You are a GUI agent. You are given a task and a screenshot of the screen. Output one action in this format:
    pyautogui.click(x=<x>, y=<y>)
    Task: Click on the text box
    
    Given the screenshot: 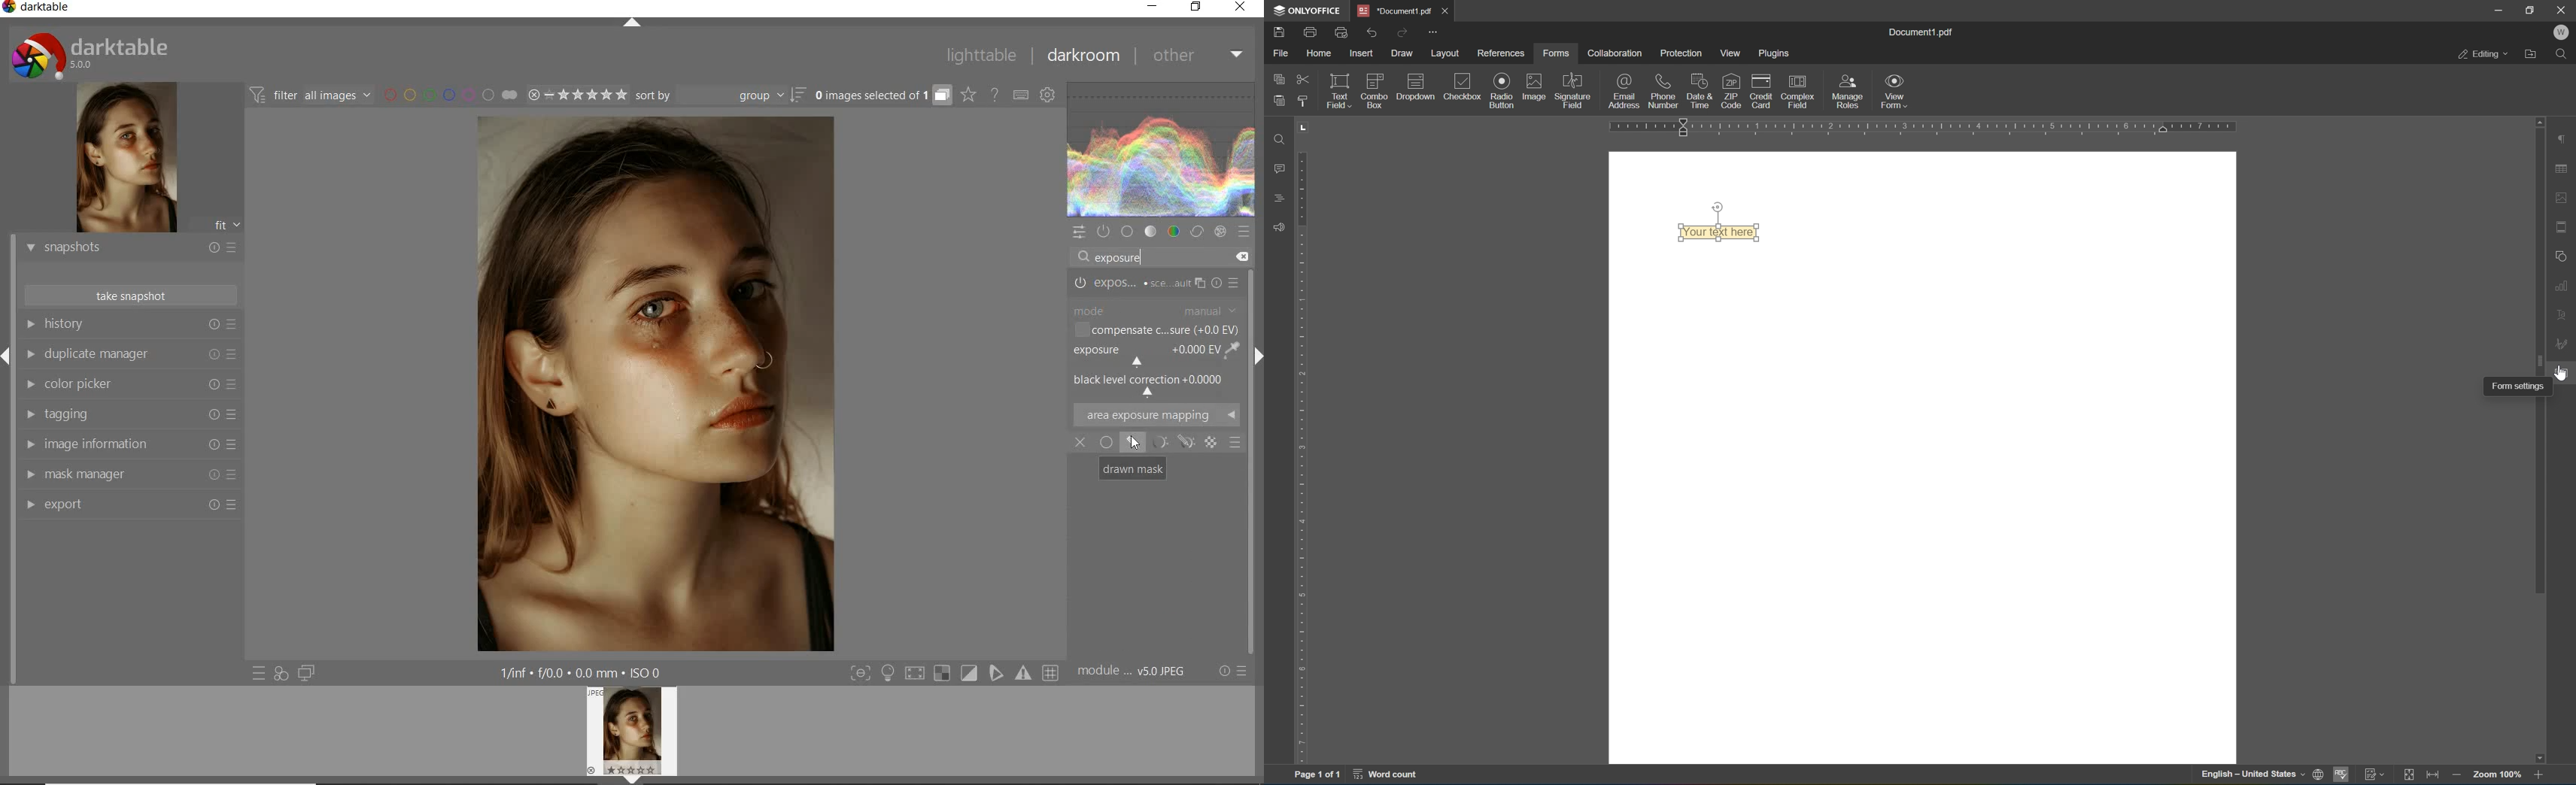 What is the action you would take?
    pyautogui.click(x=1722, y=231)
    